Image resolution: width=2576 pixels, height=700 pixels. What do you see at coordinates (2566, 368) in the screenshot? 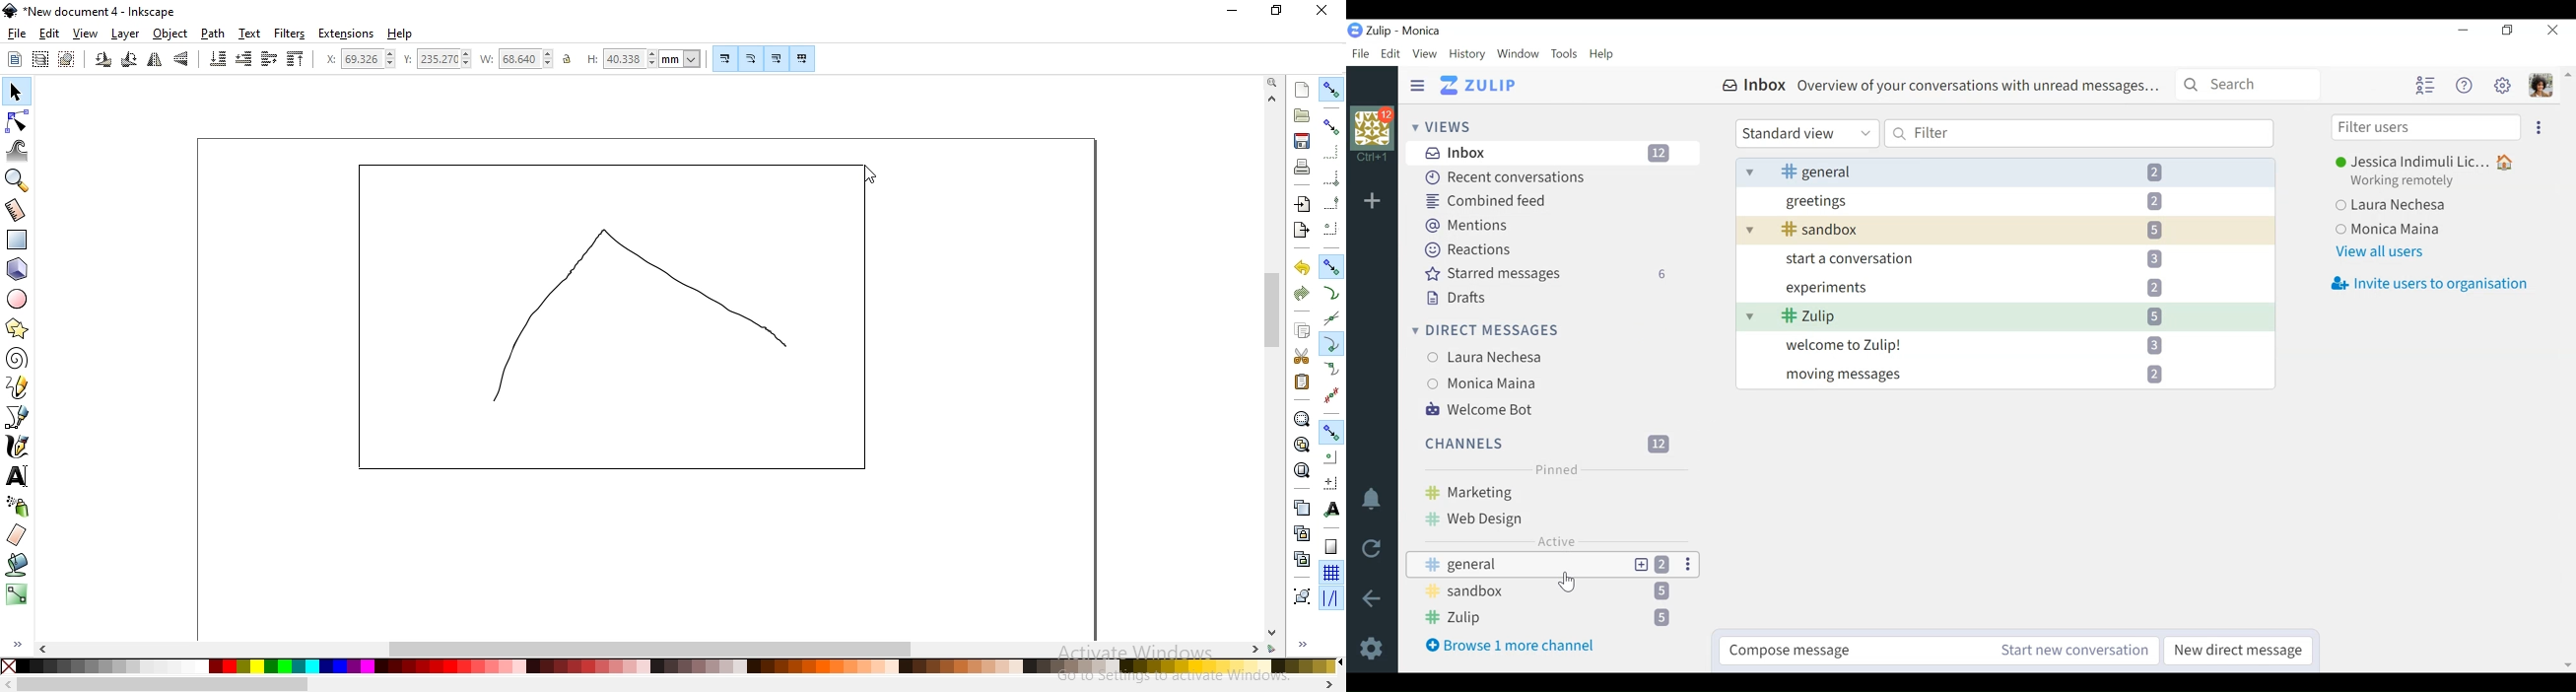
I see `Scrollbar` at bounding box center [2566, 368].